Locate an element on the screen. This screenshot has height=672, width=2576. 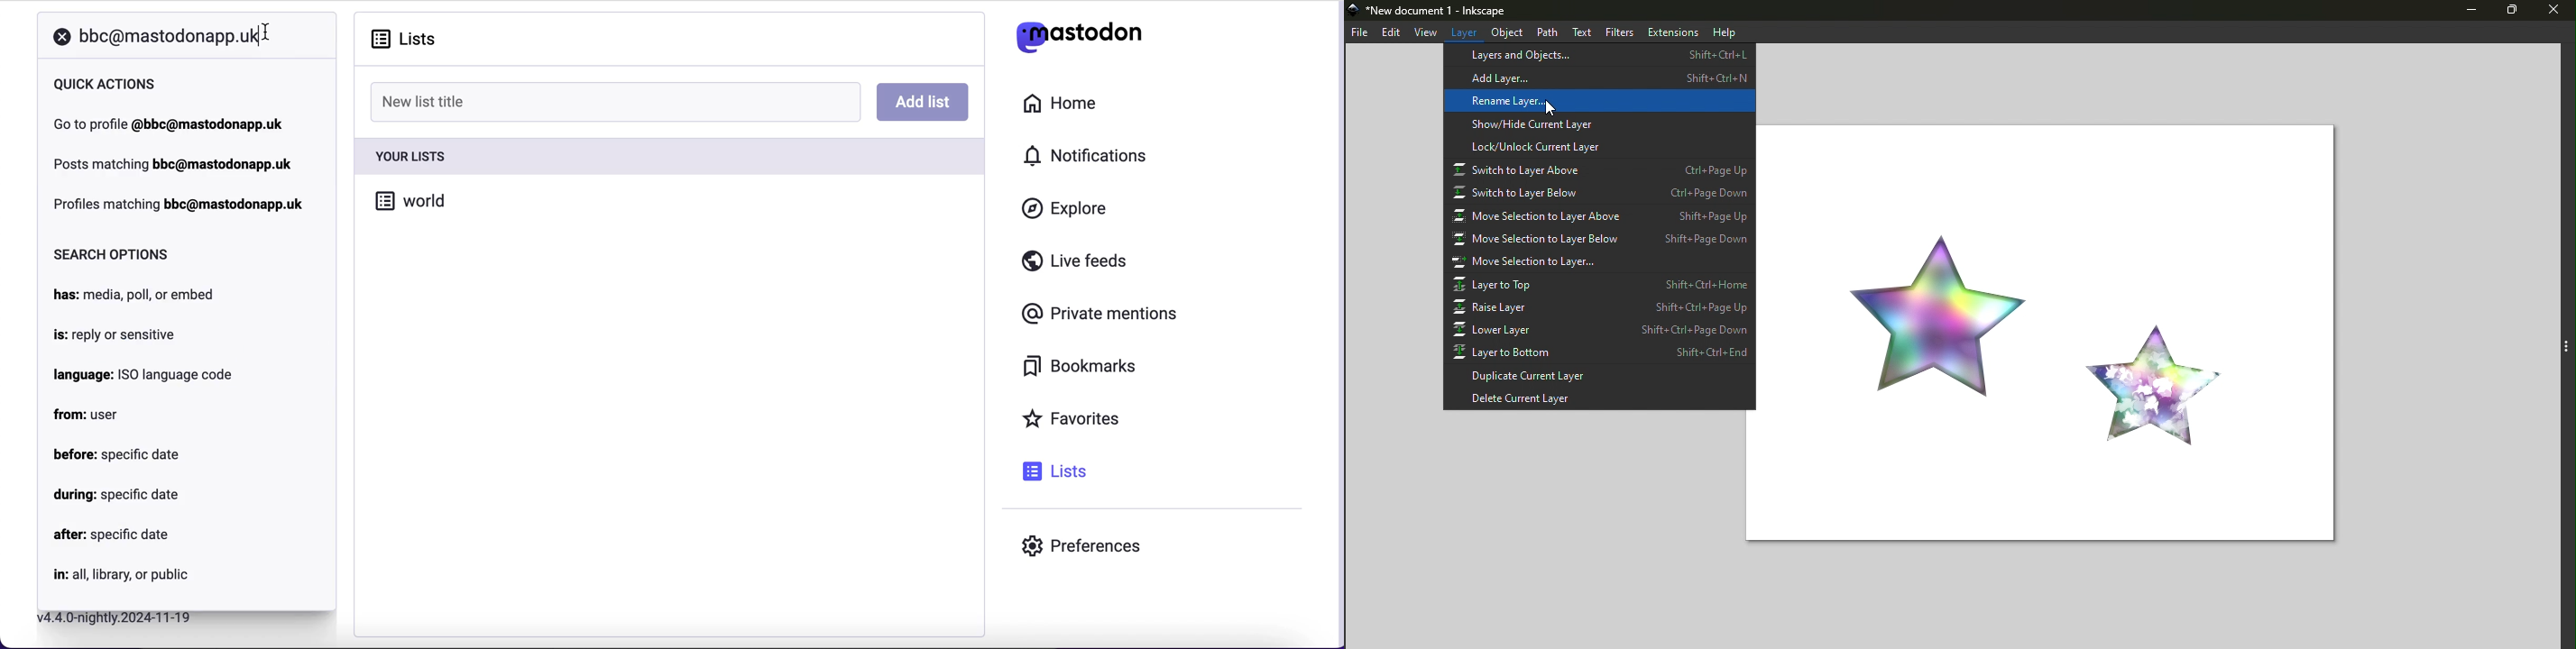
bookmarks is located at coordinates (1083, 367).